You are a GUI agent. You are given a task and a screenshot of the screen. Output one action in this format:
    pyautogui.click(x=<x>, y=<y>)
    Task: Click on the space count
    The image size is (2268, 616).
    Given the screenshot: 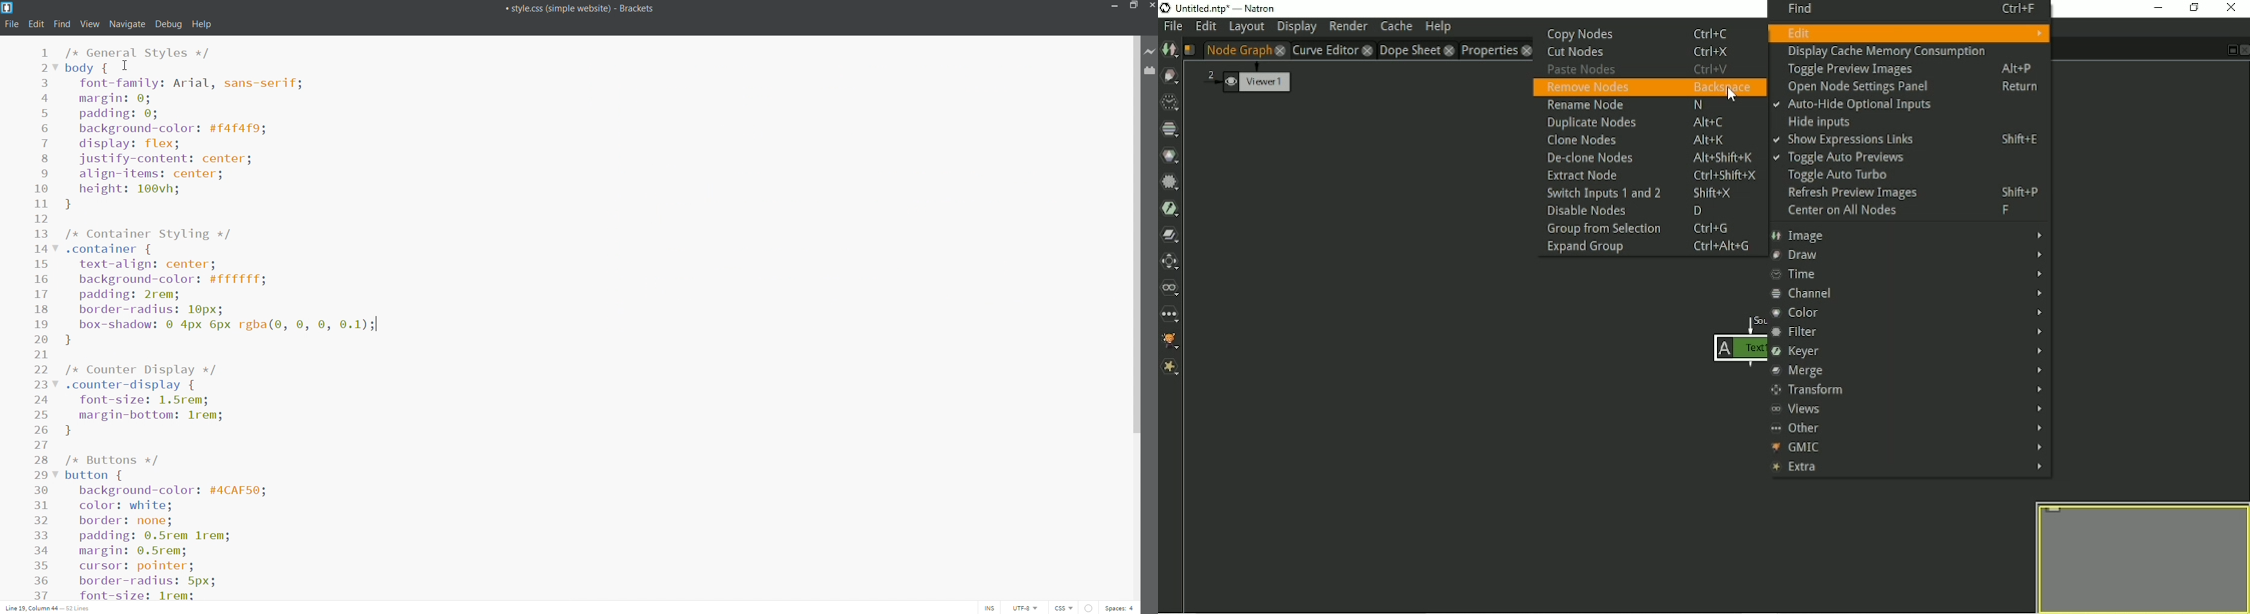 What is the action you would take?
    pyautogui.click(x=1120, y=607)
    